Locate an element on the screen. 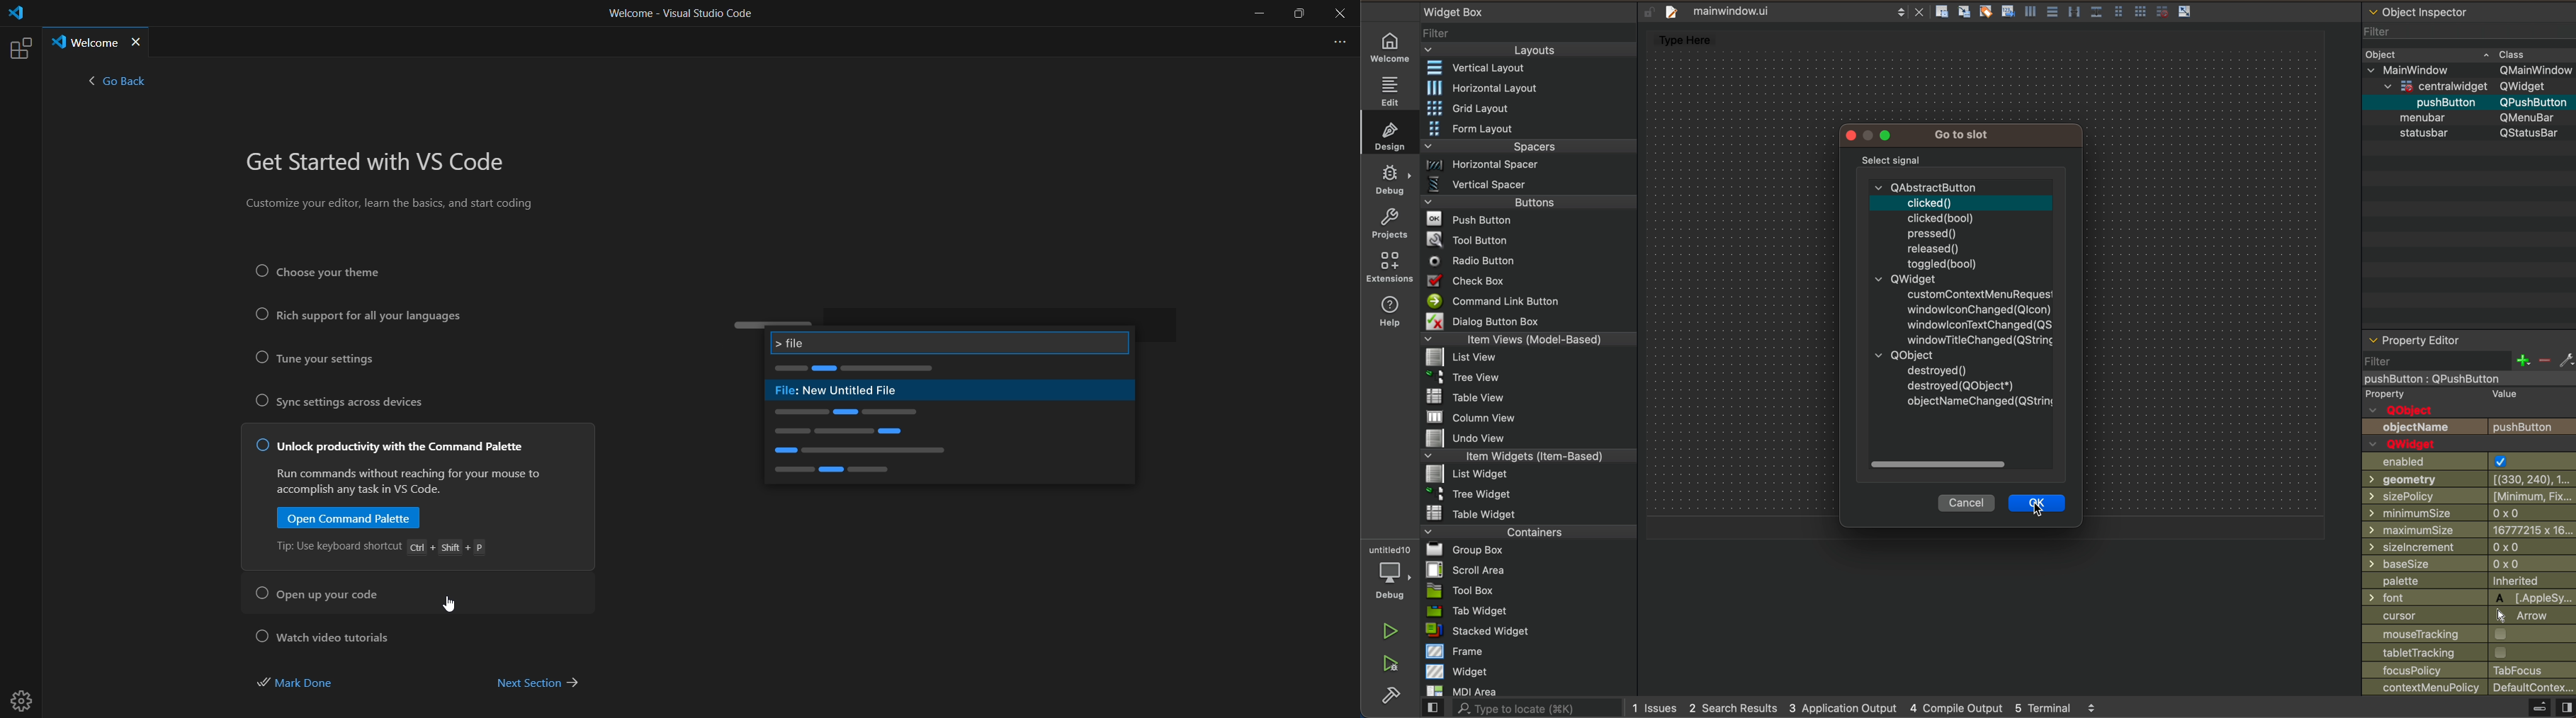 Image resolution: width=2576 pixels, height=728 pixels.  is located at coordinates (2467, 530).